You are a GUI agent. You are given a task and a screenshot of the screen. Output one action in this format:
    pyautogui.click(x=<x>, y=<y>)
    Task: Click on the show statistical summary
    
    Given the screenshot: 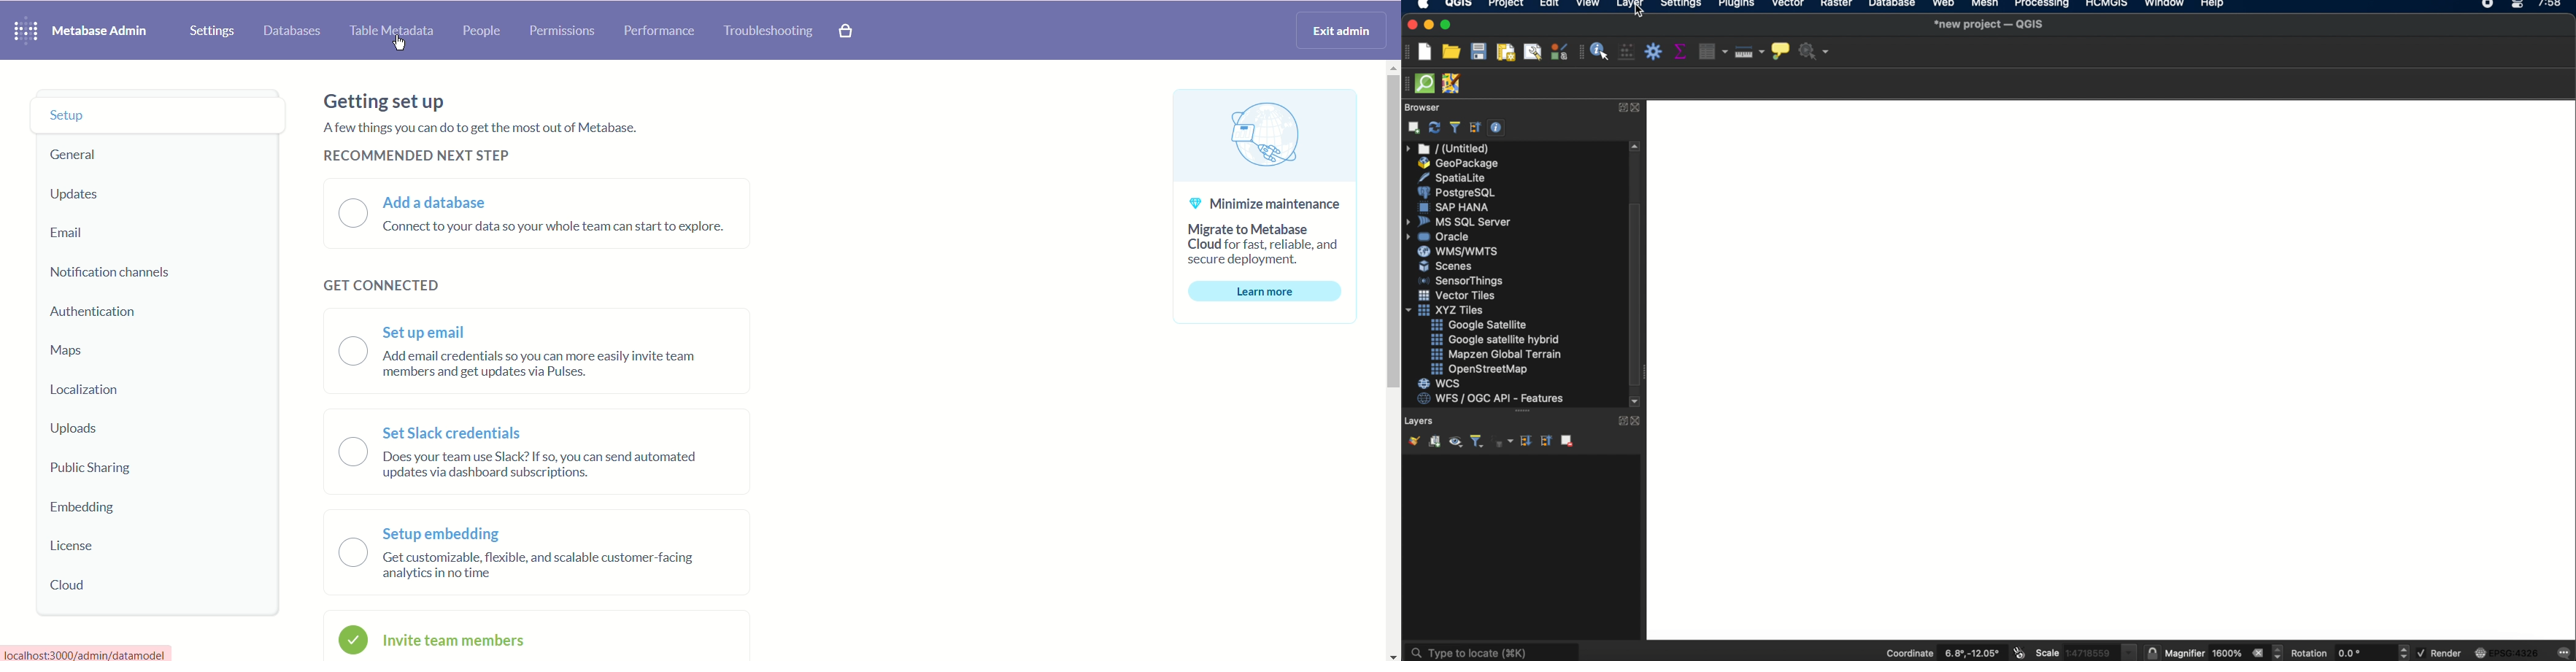 What is the action you would take?
    pyautogui.click(x=1680, y=51)
    